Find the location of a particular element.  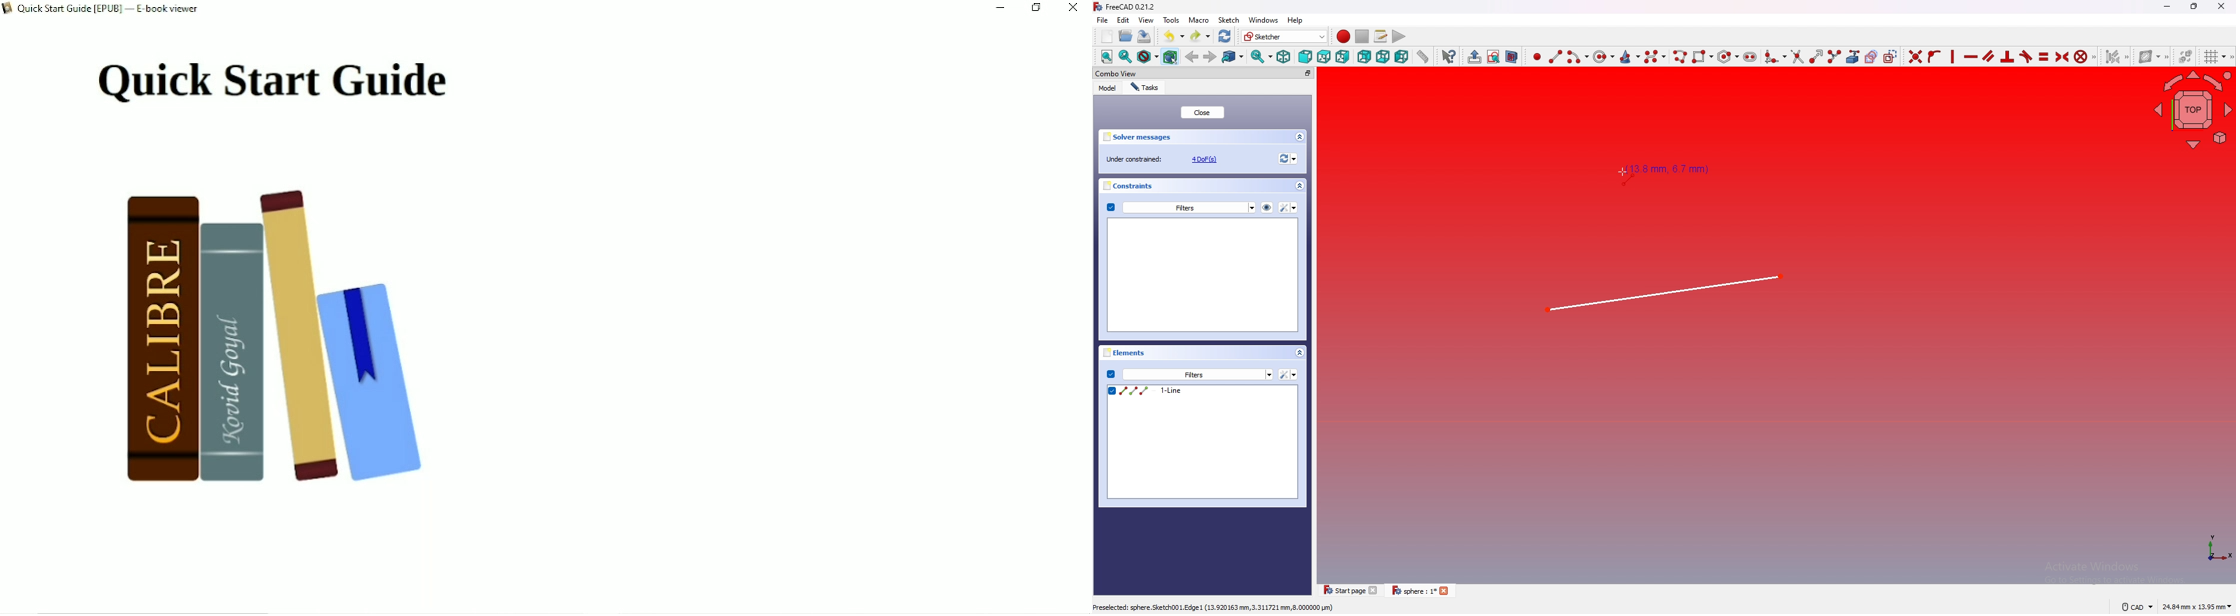

Constrain vertically is located at coordinates (1952, 57).